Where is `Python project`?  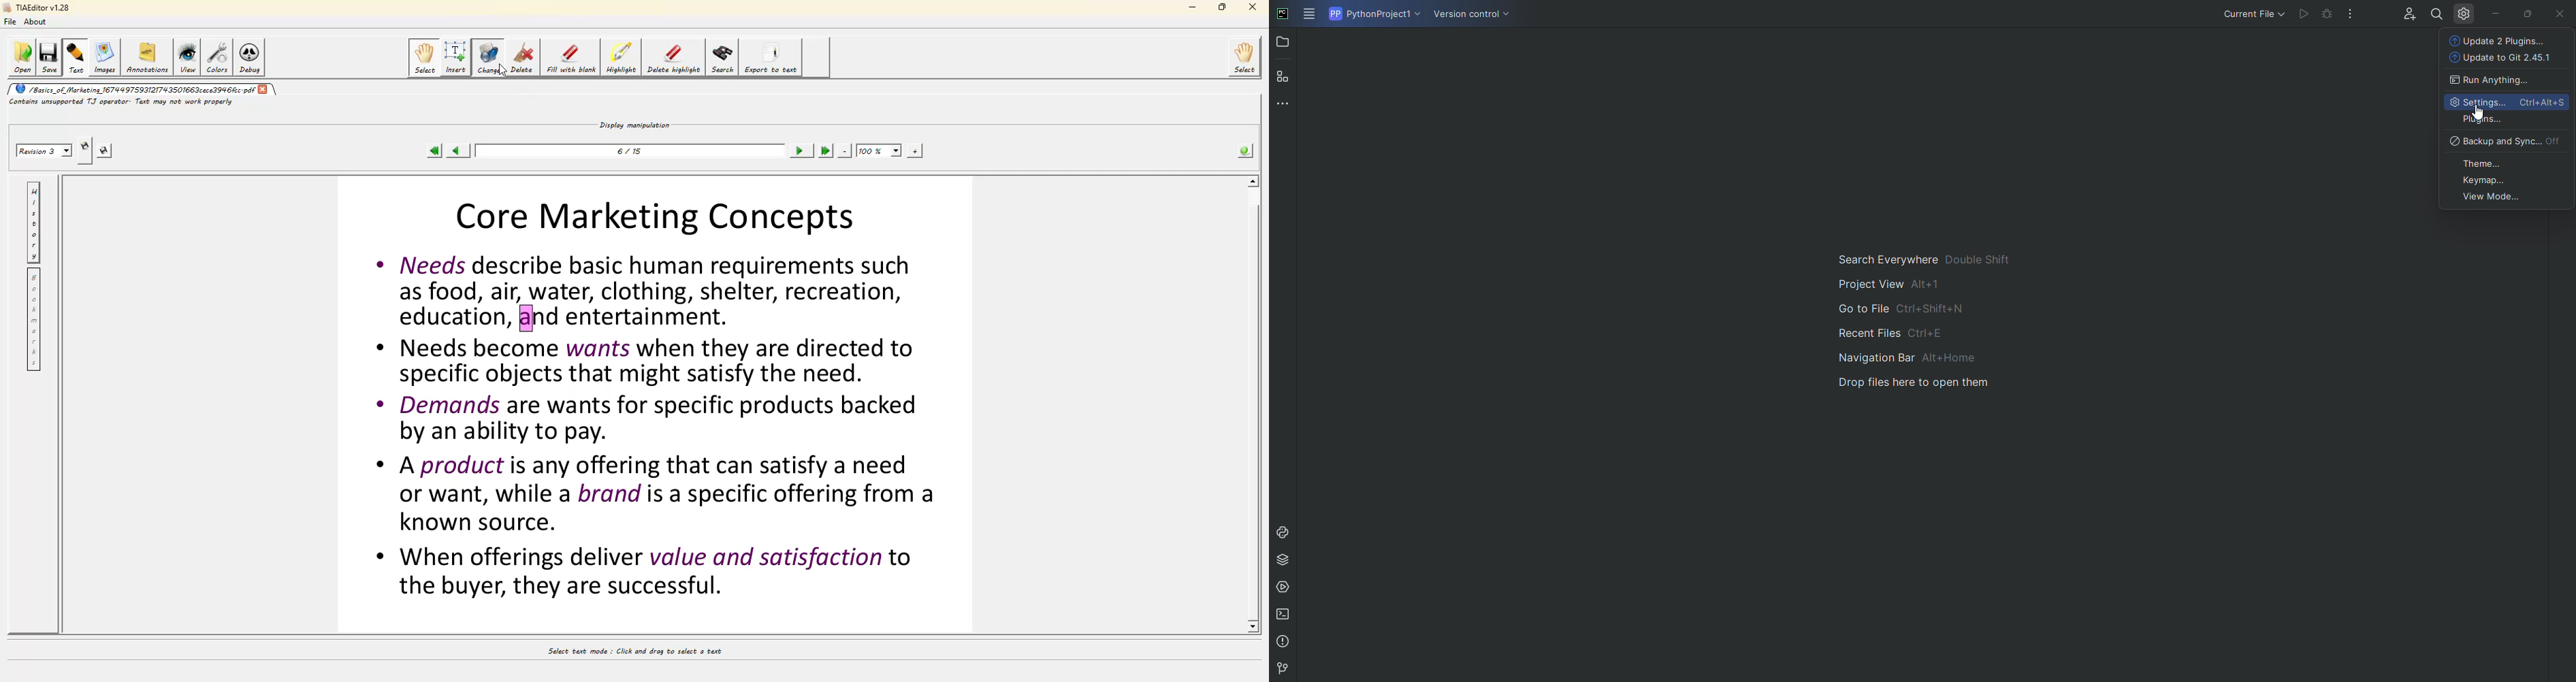 Python project is located at coordinates (1373, 14).